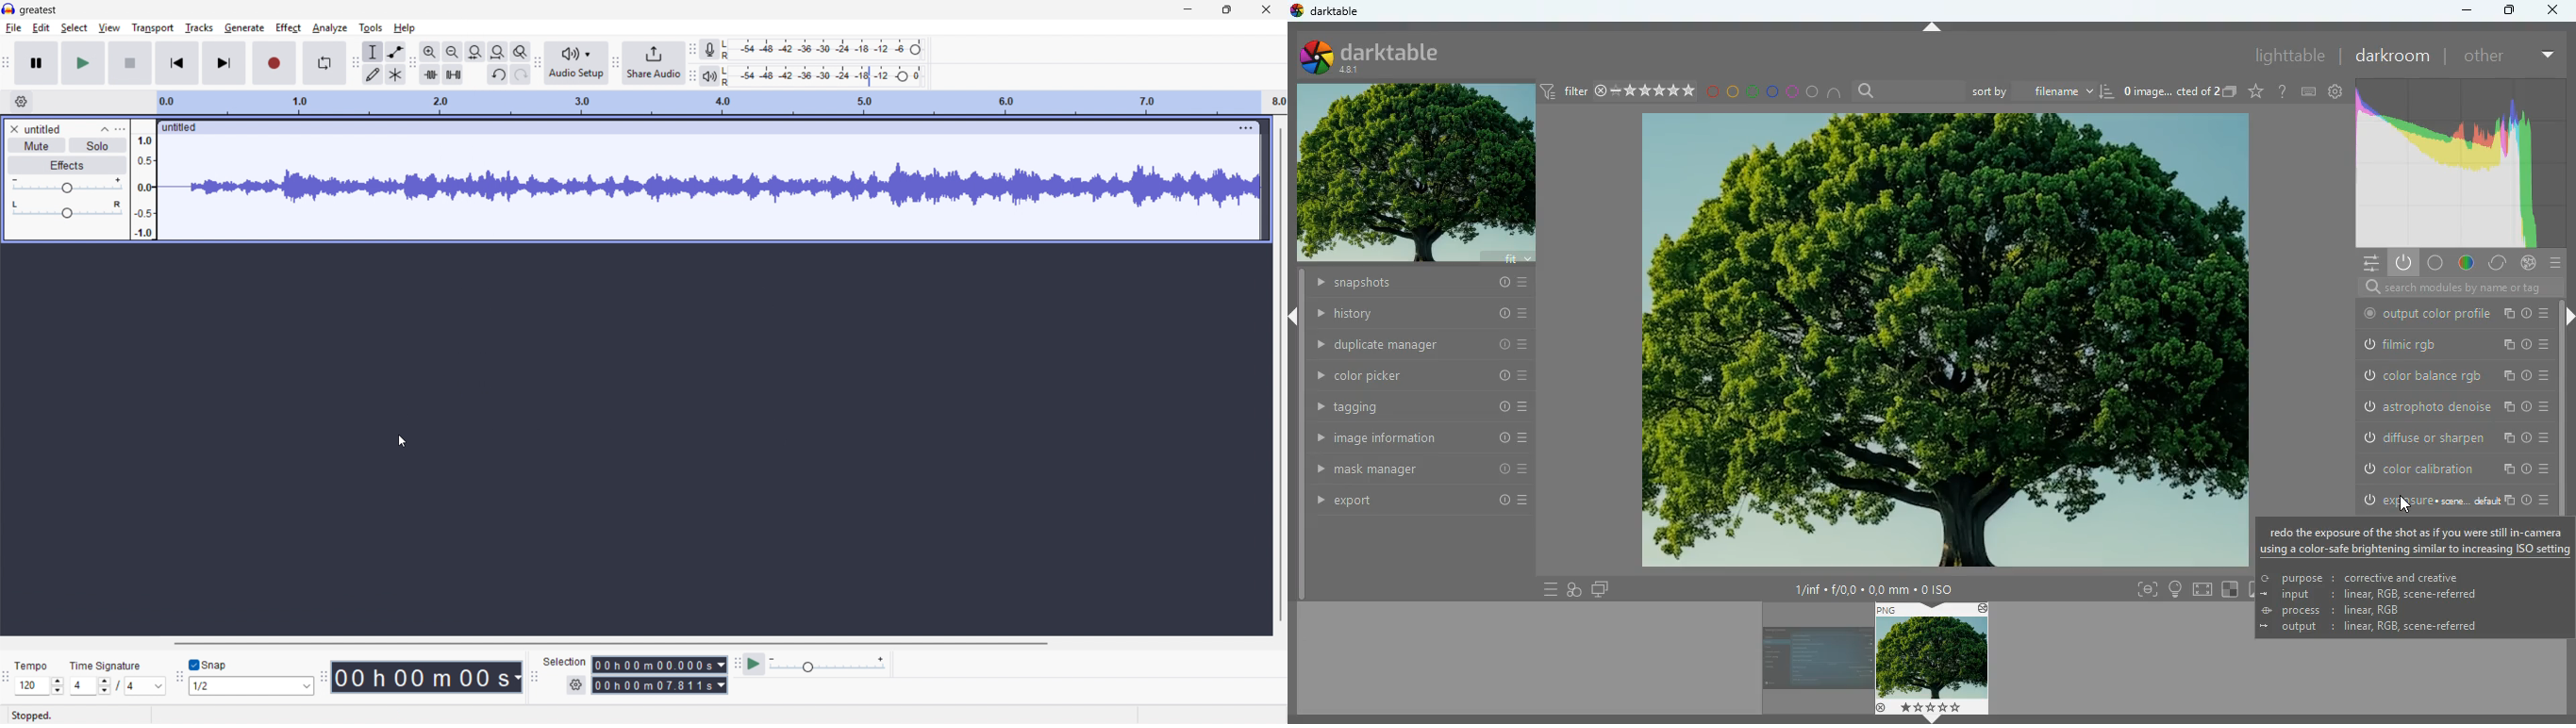  What do you see at coordinates (692, 49) in the screenshot?
I see `recording metre toolbar` at bounding box center [692, 49].